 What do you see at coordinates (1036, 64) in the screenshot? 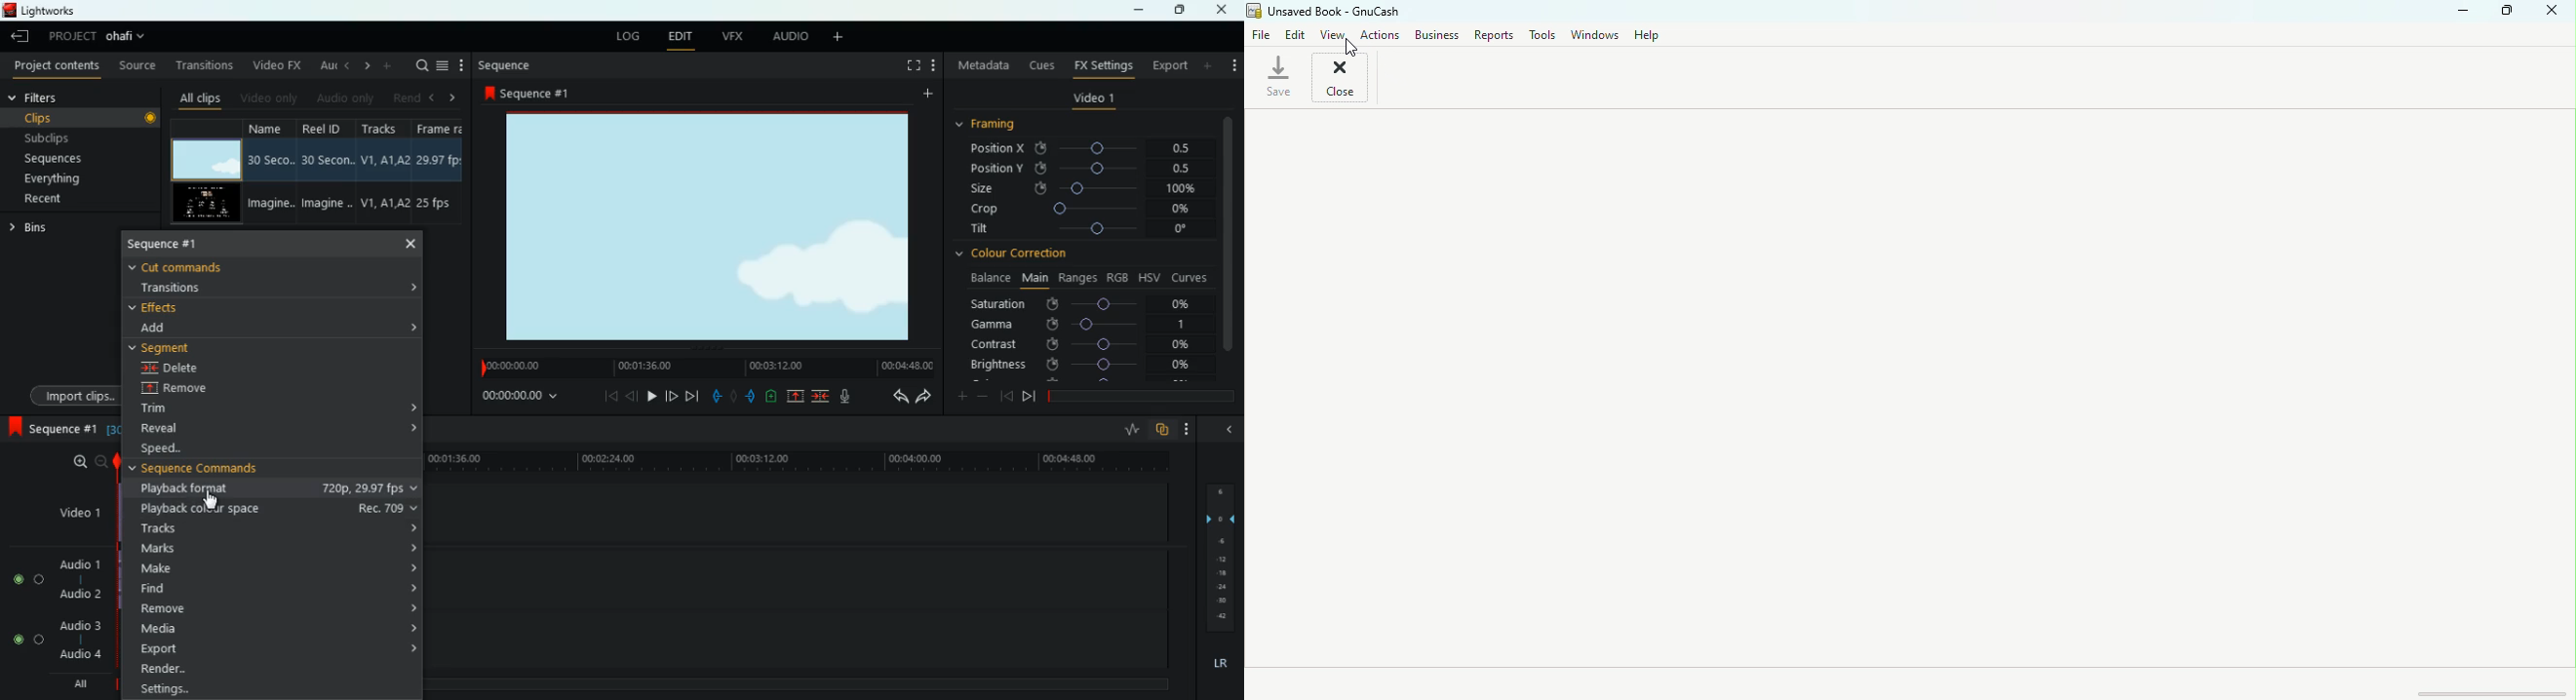
I see `cues` at bounding box center [1036, 64].